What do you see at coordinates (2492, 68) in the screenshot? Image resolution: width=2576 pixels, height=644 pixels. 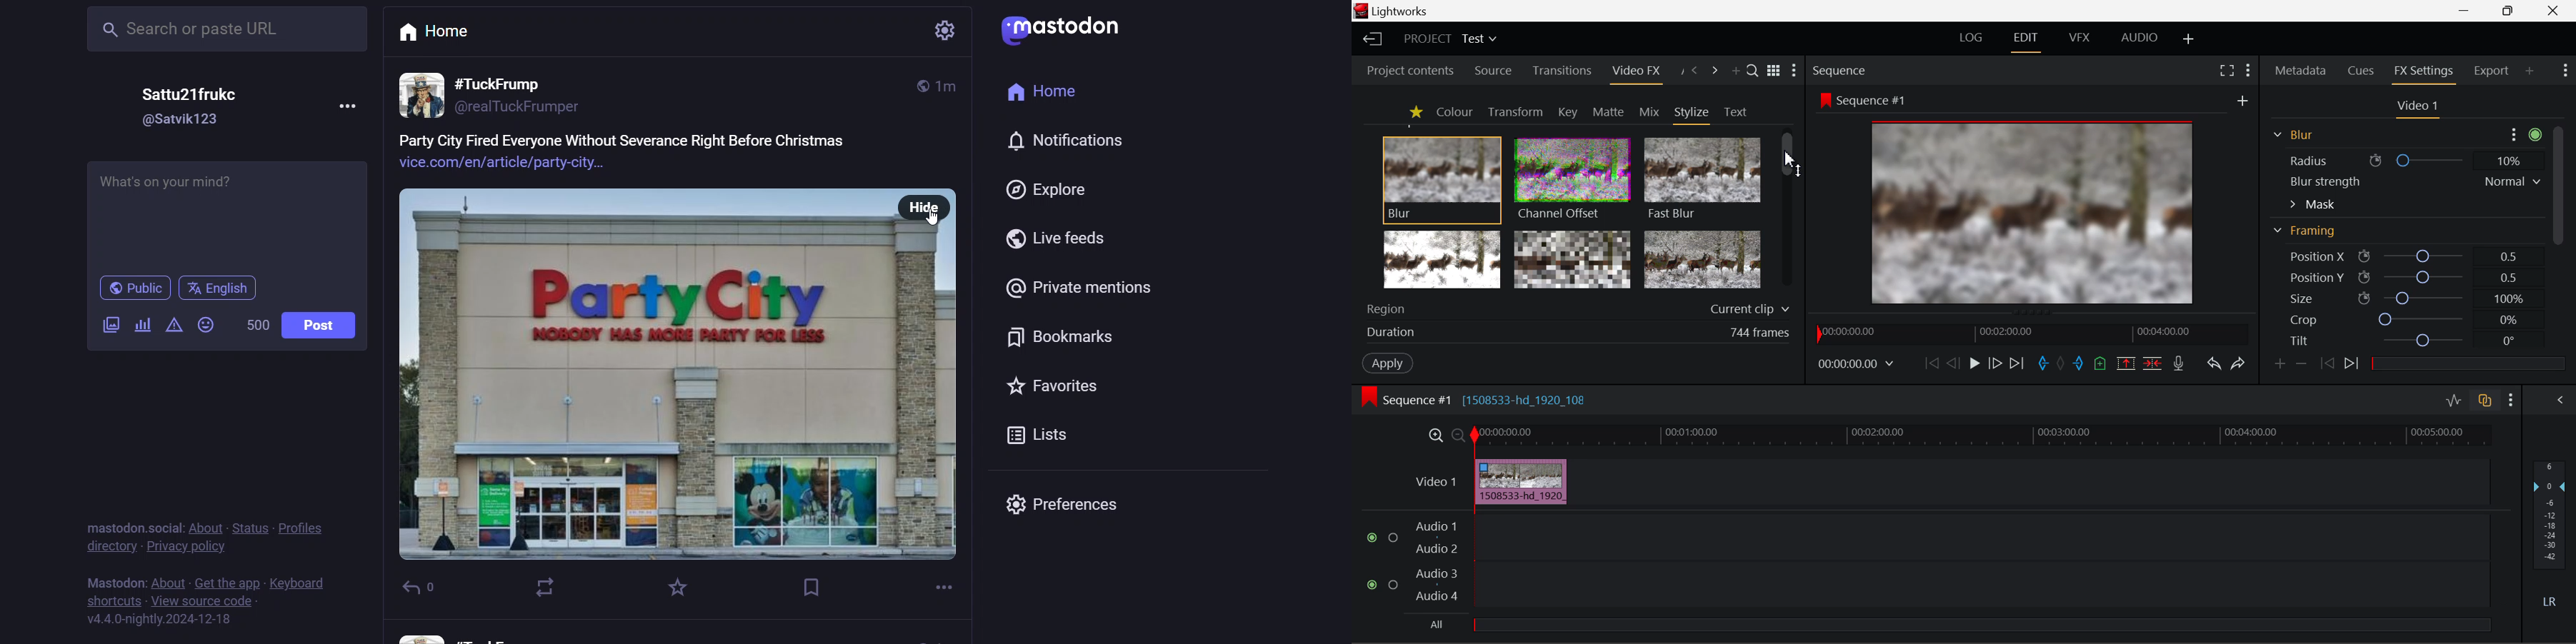 I see `Export` at bounding box center [2492, 68].